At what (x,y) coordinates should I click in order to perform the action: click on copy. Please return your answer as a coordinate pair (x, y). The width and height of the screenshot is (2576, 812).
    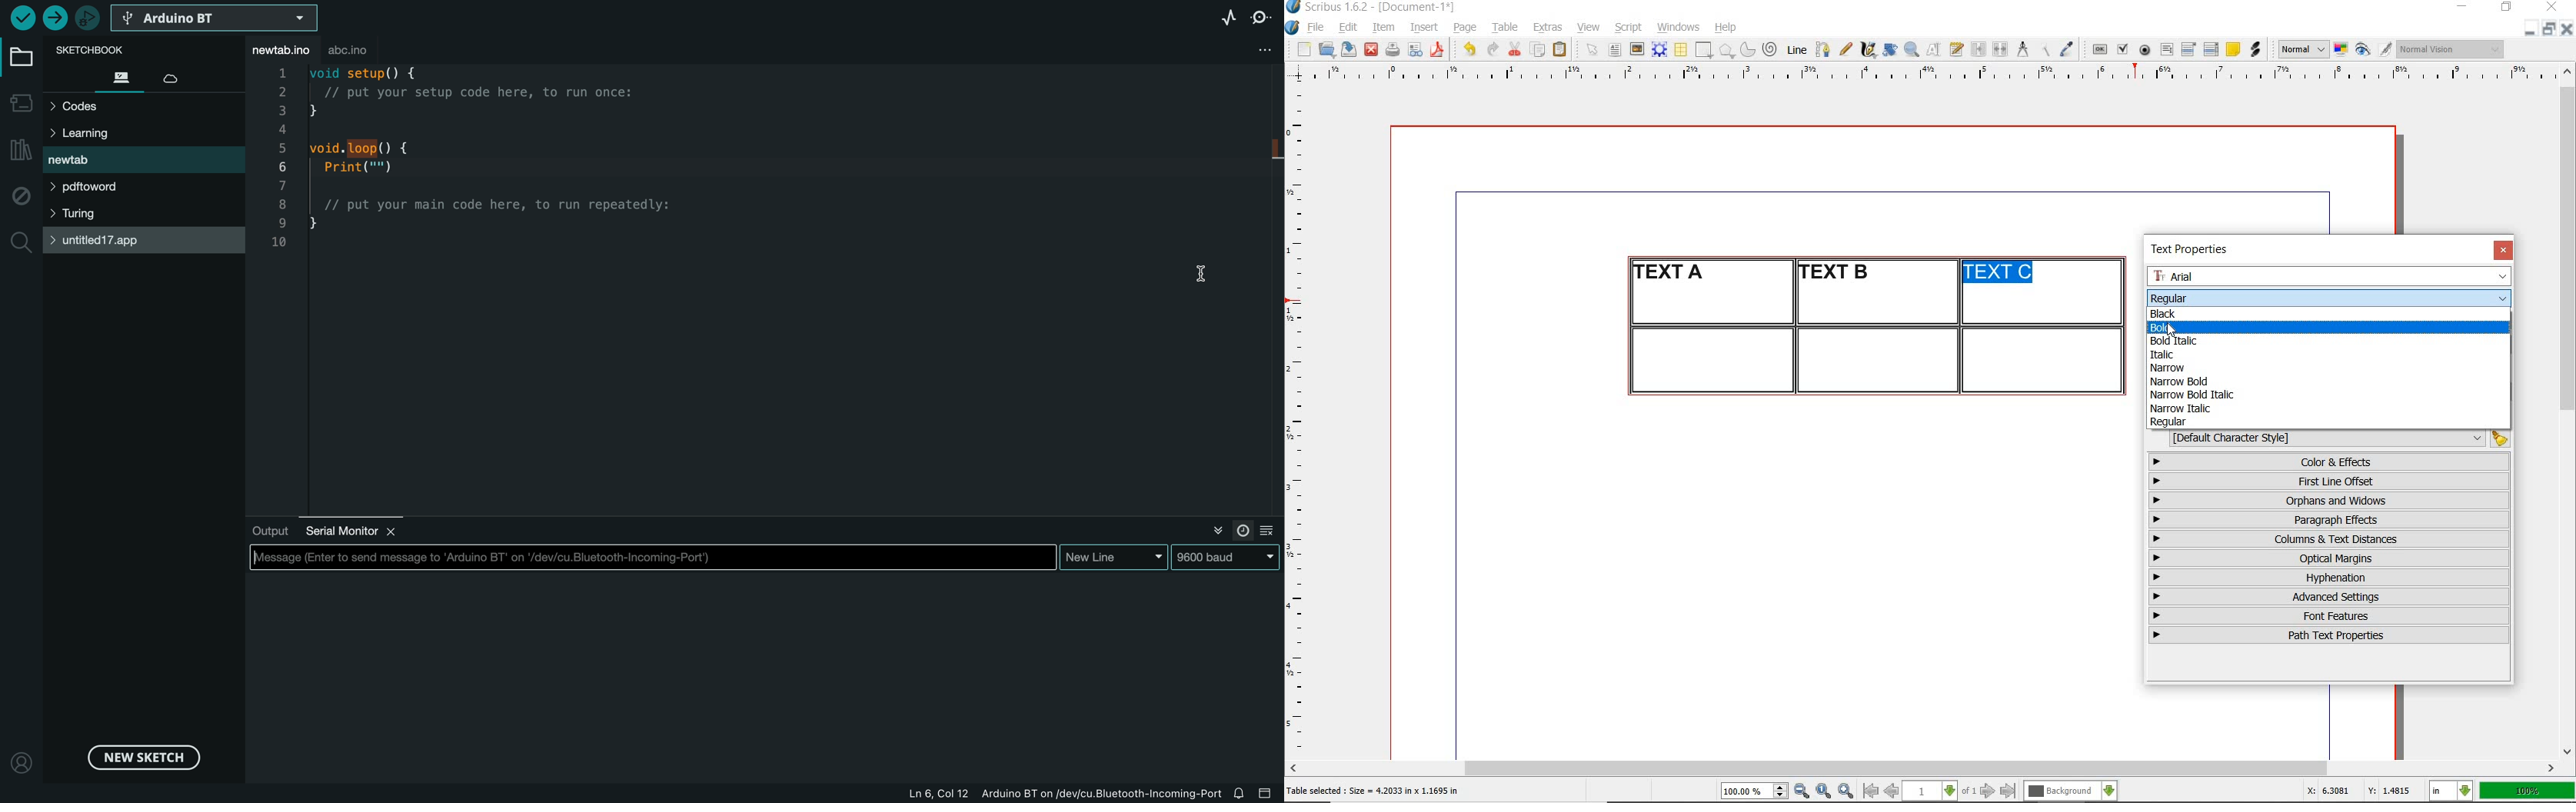
    Looking at the image, I should click on (1539, 51).